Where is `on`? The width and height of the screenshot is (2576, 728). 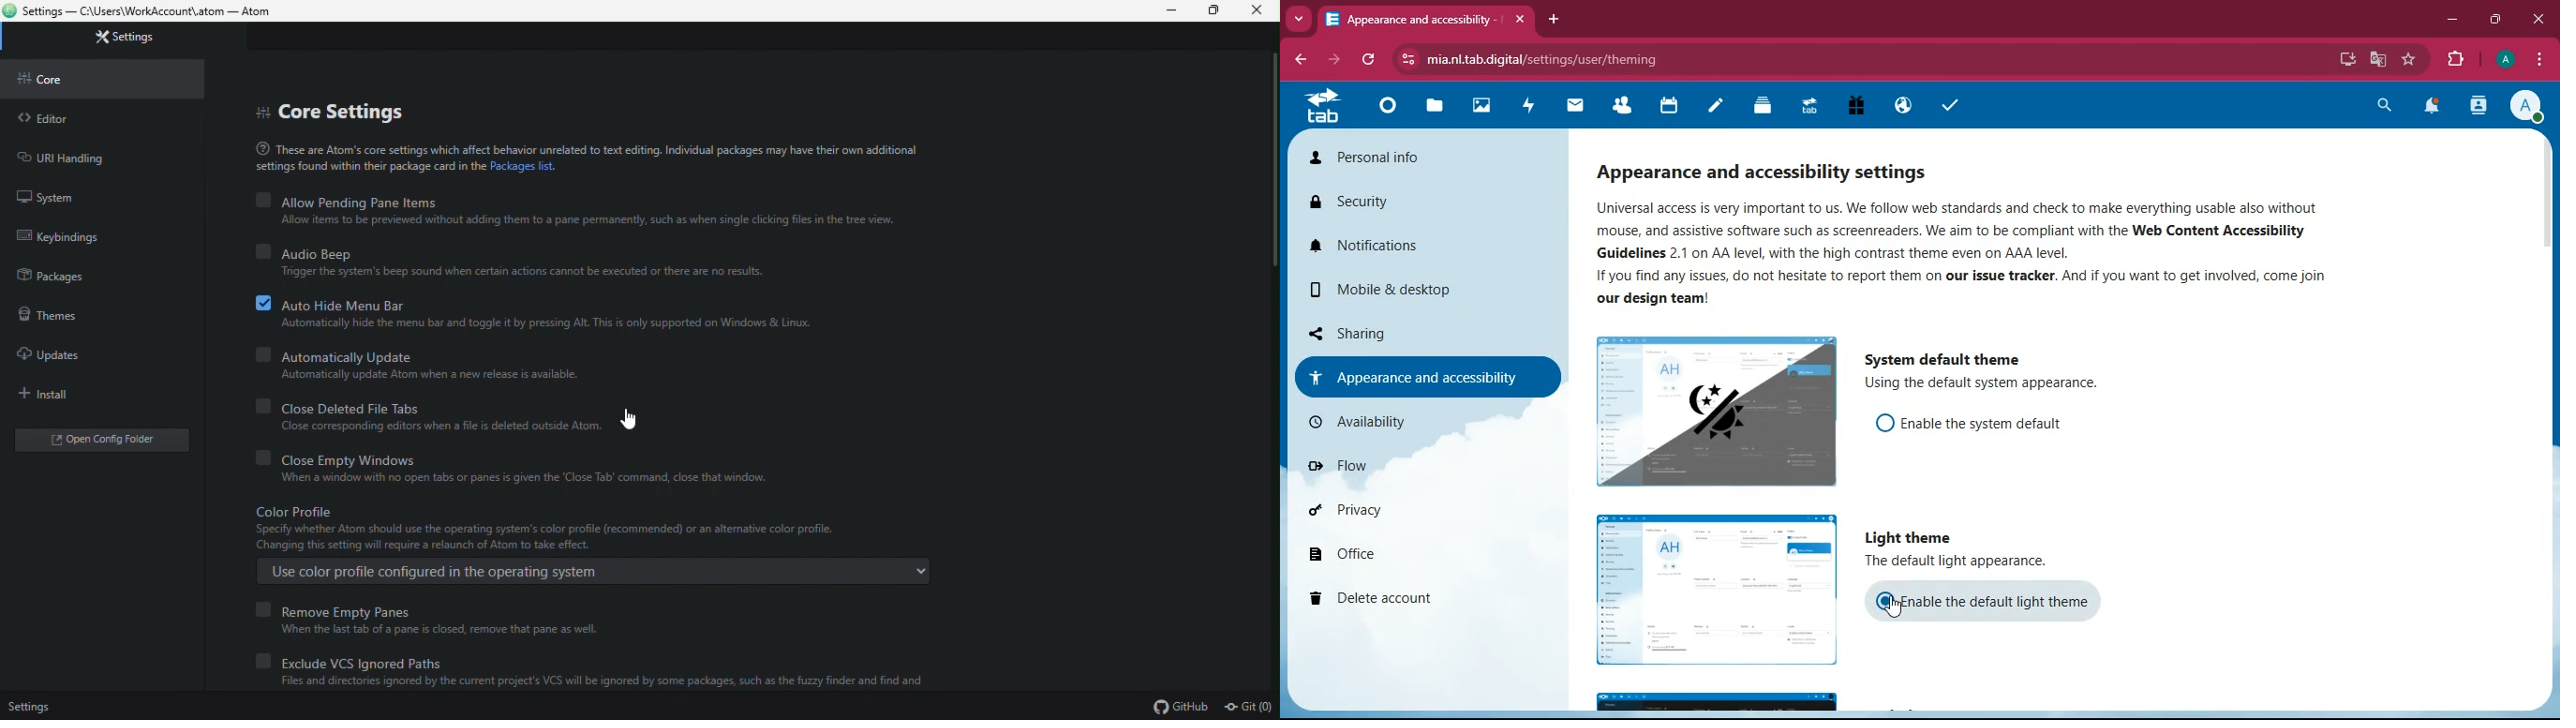 on is located at coordinates (1888, 600).